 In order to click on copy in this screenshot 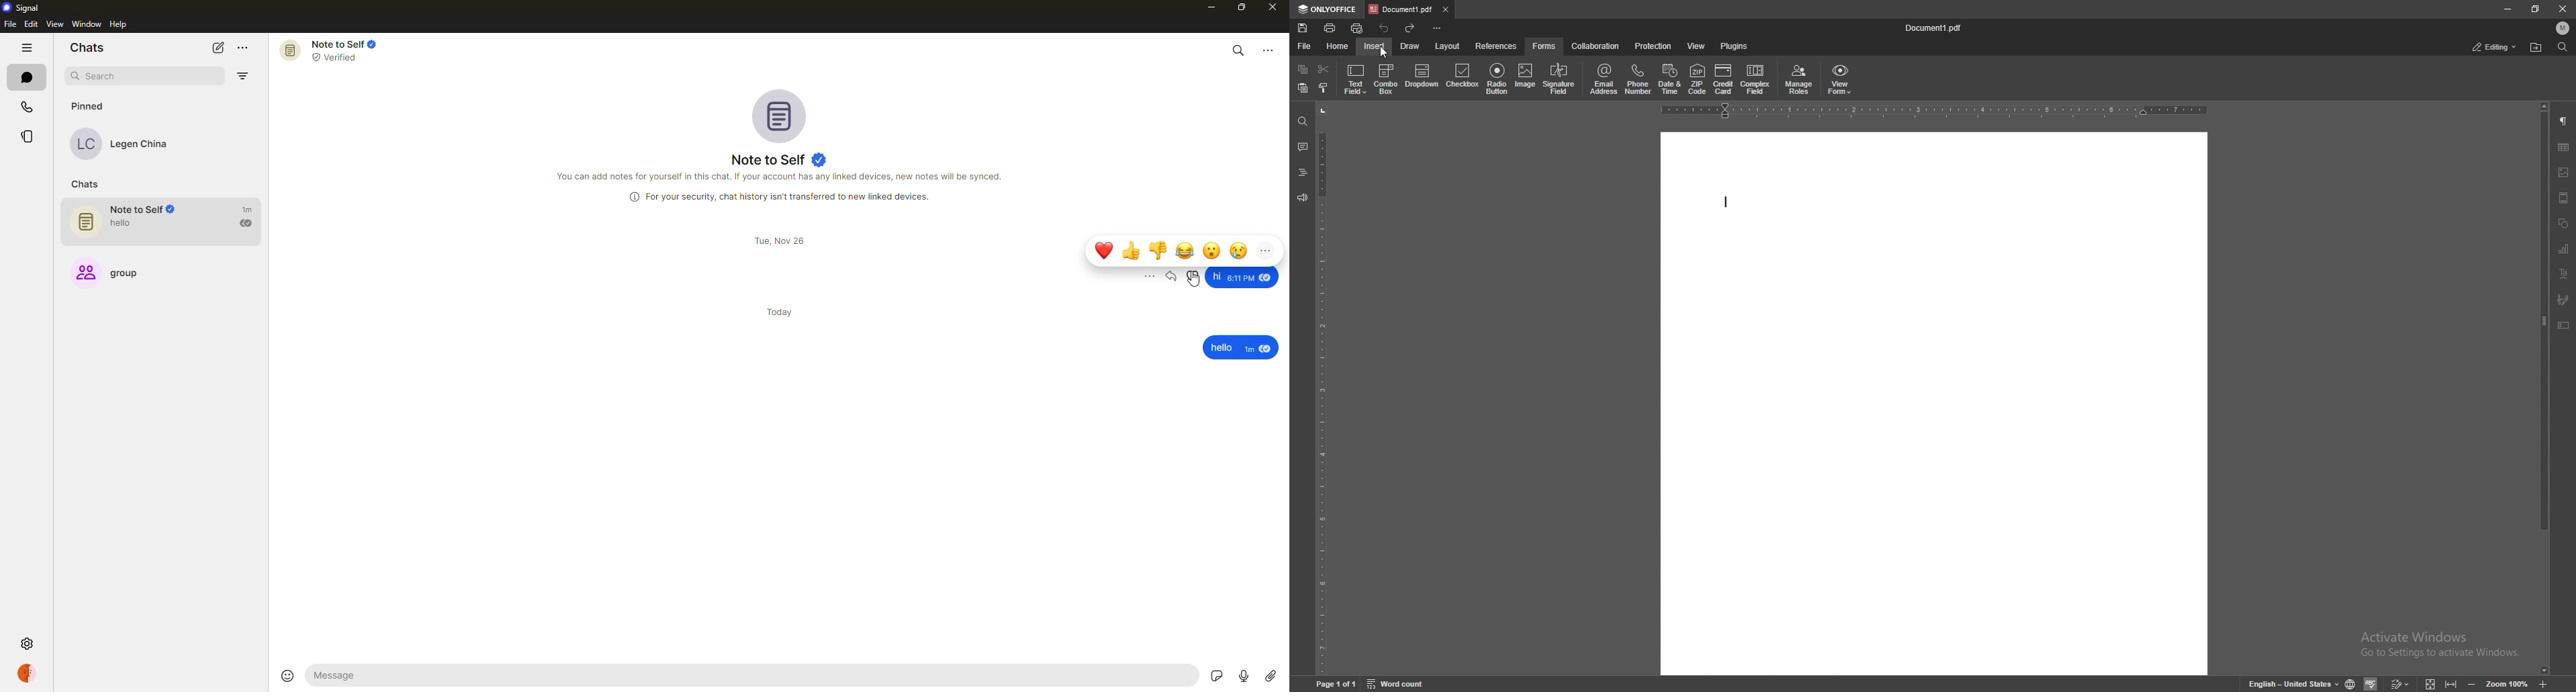, I will do `click(1301, 70)`.